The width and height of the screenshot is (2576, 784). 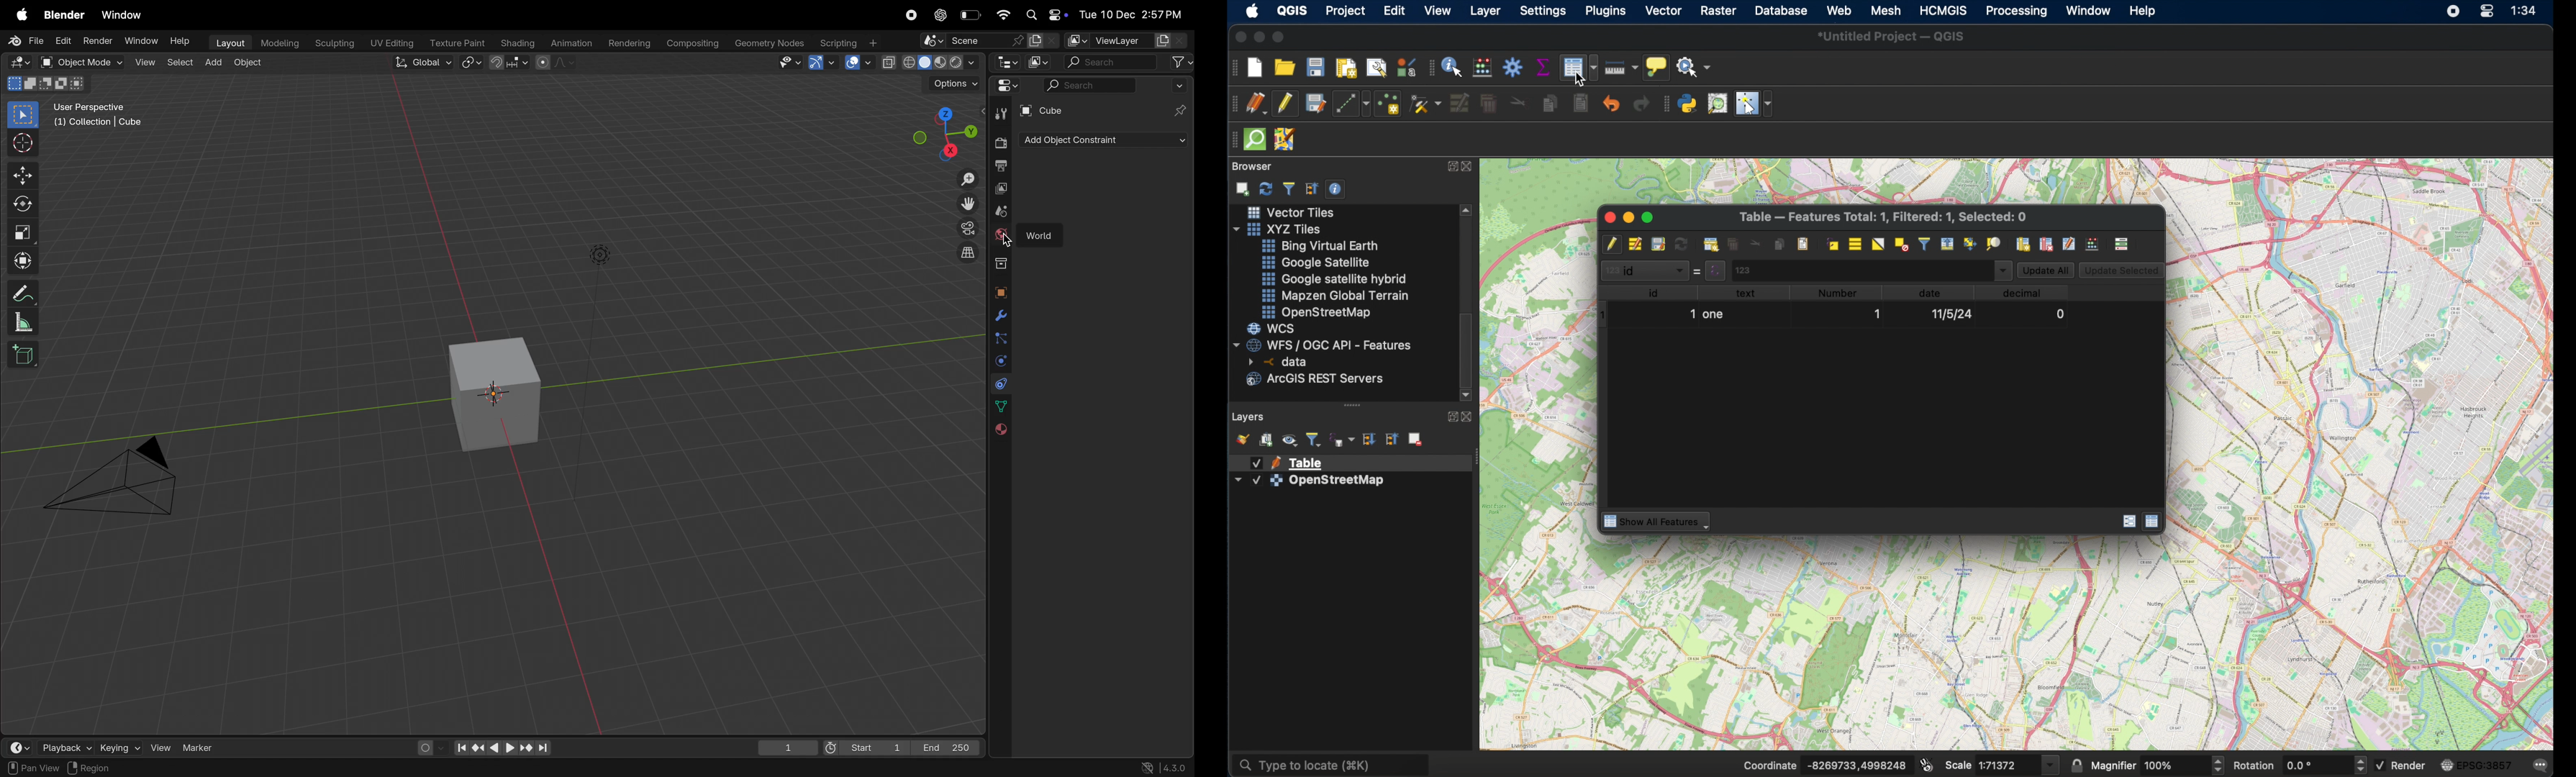 I want to click on digitize with segment, so click(x=1351, y=104).